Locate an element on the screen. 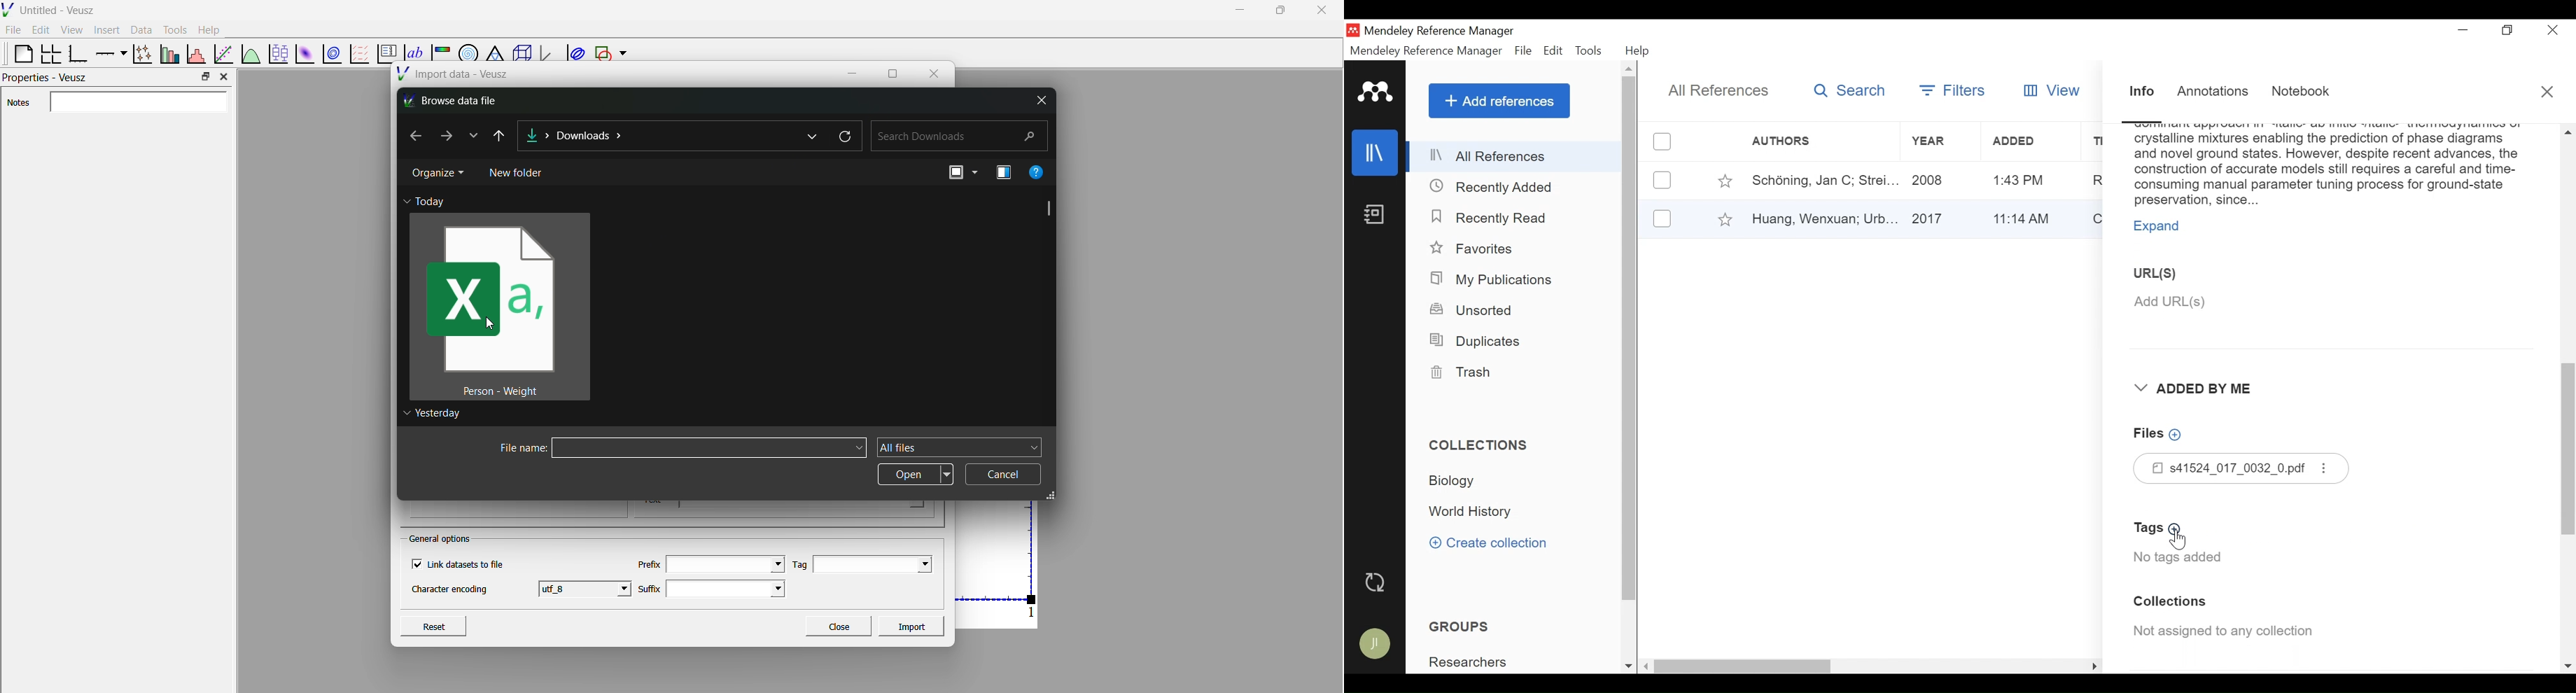 This screenshot has width=2576, height=700. Unsorted is located at coordinates (1473, 310).